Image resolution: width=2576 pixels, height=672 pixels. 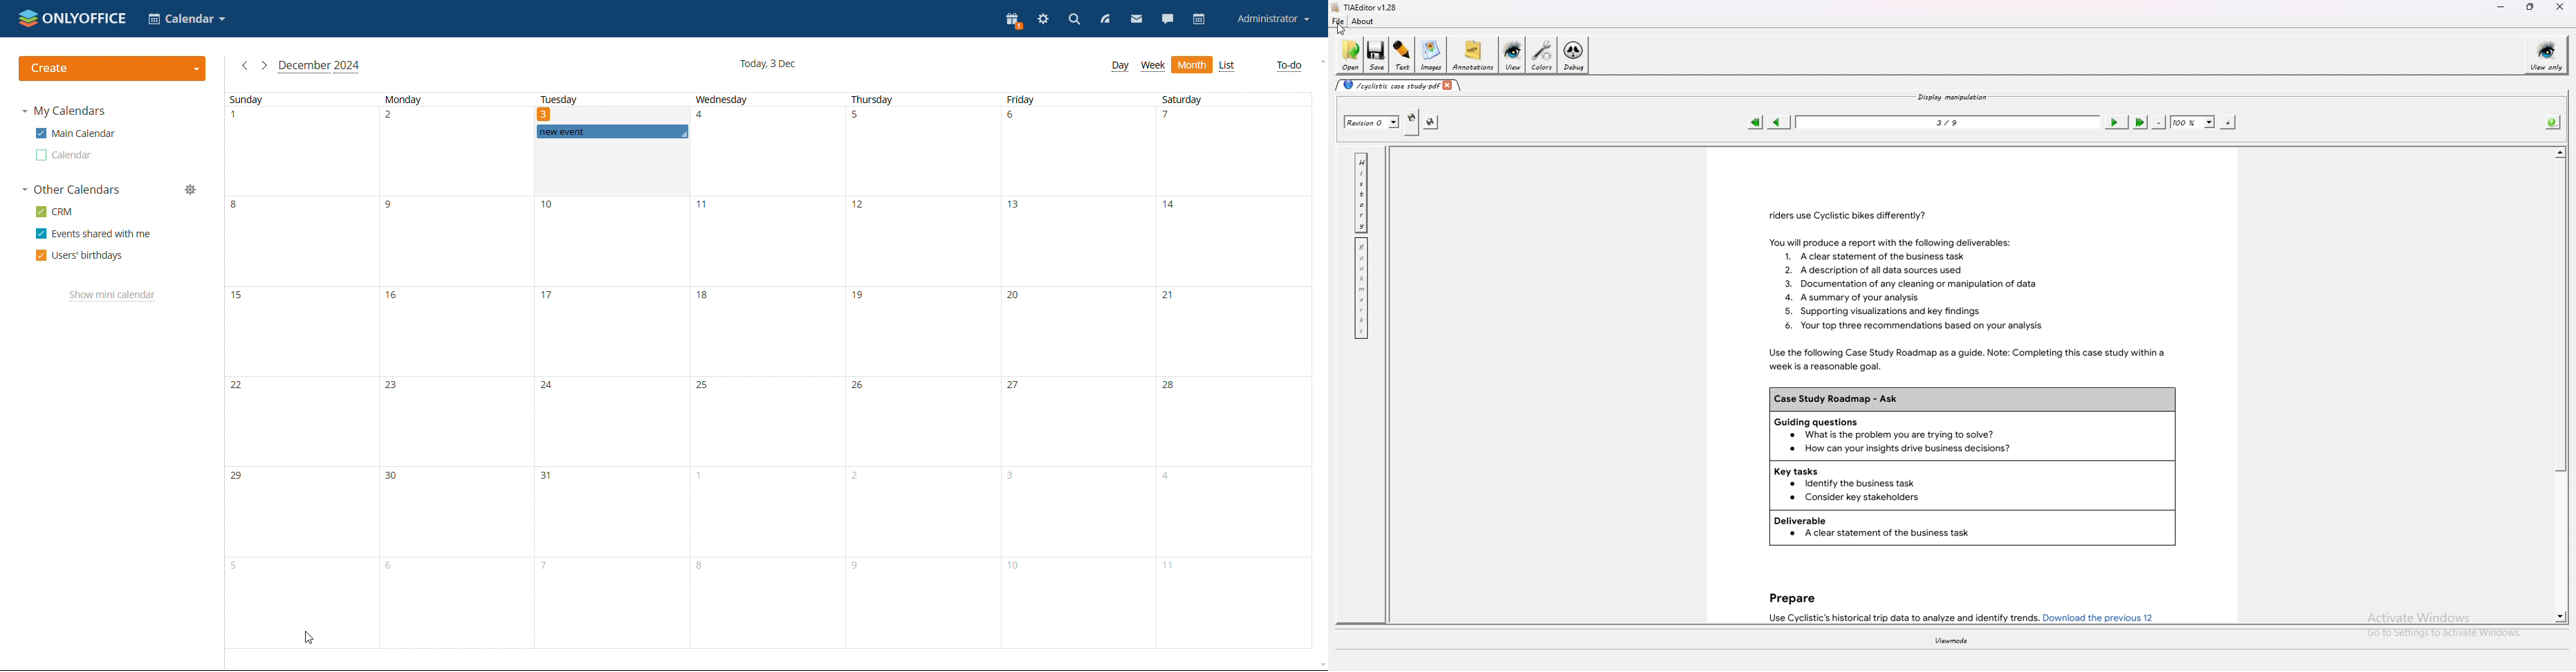 I want to click on month view, so click(x=1192, y=64).